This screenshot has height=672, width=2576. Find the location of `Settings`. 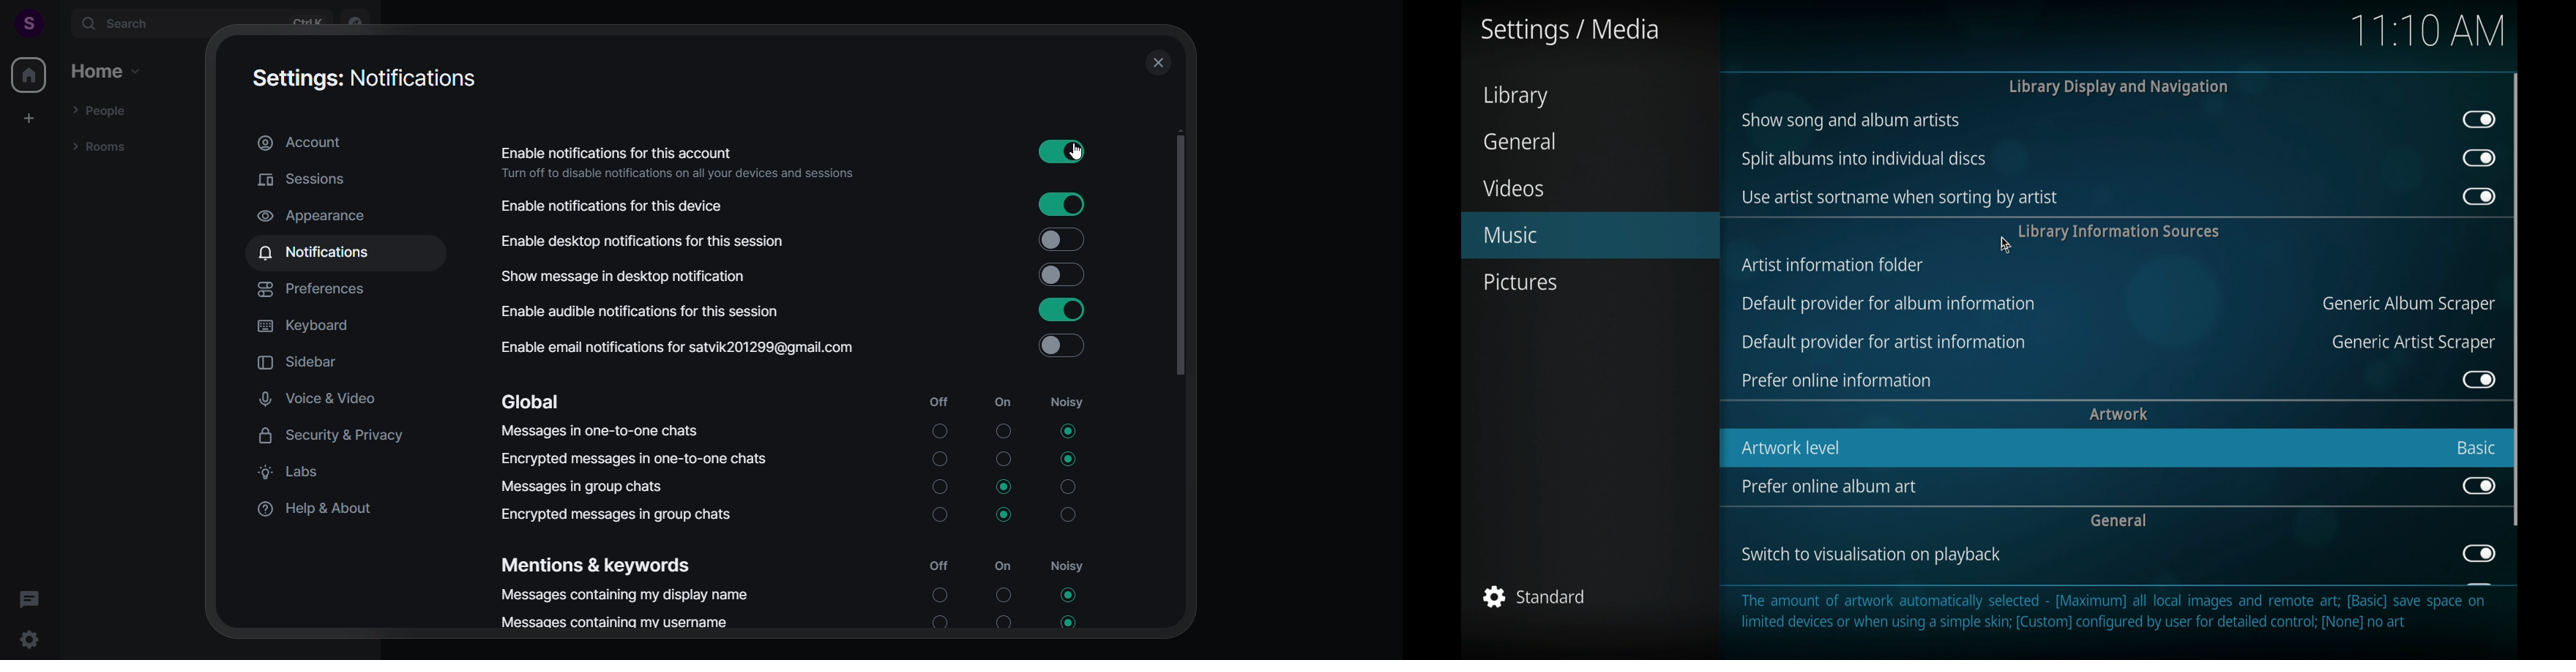

Settings is located at coordinates (33, 641).